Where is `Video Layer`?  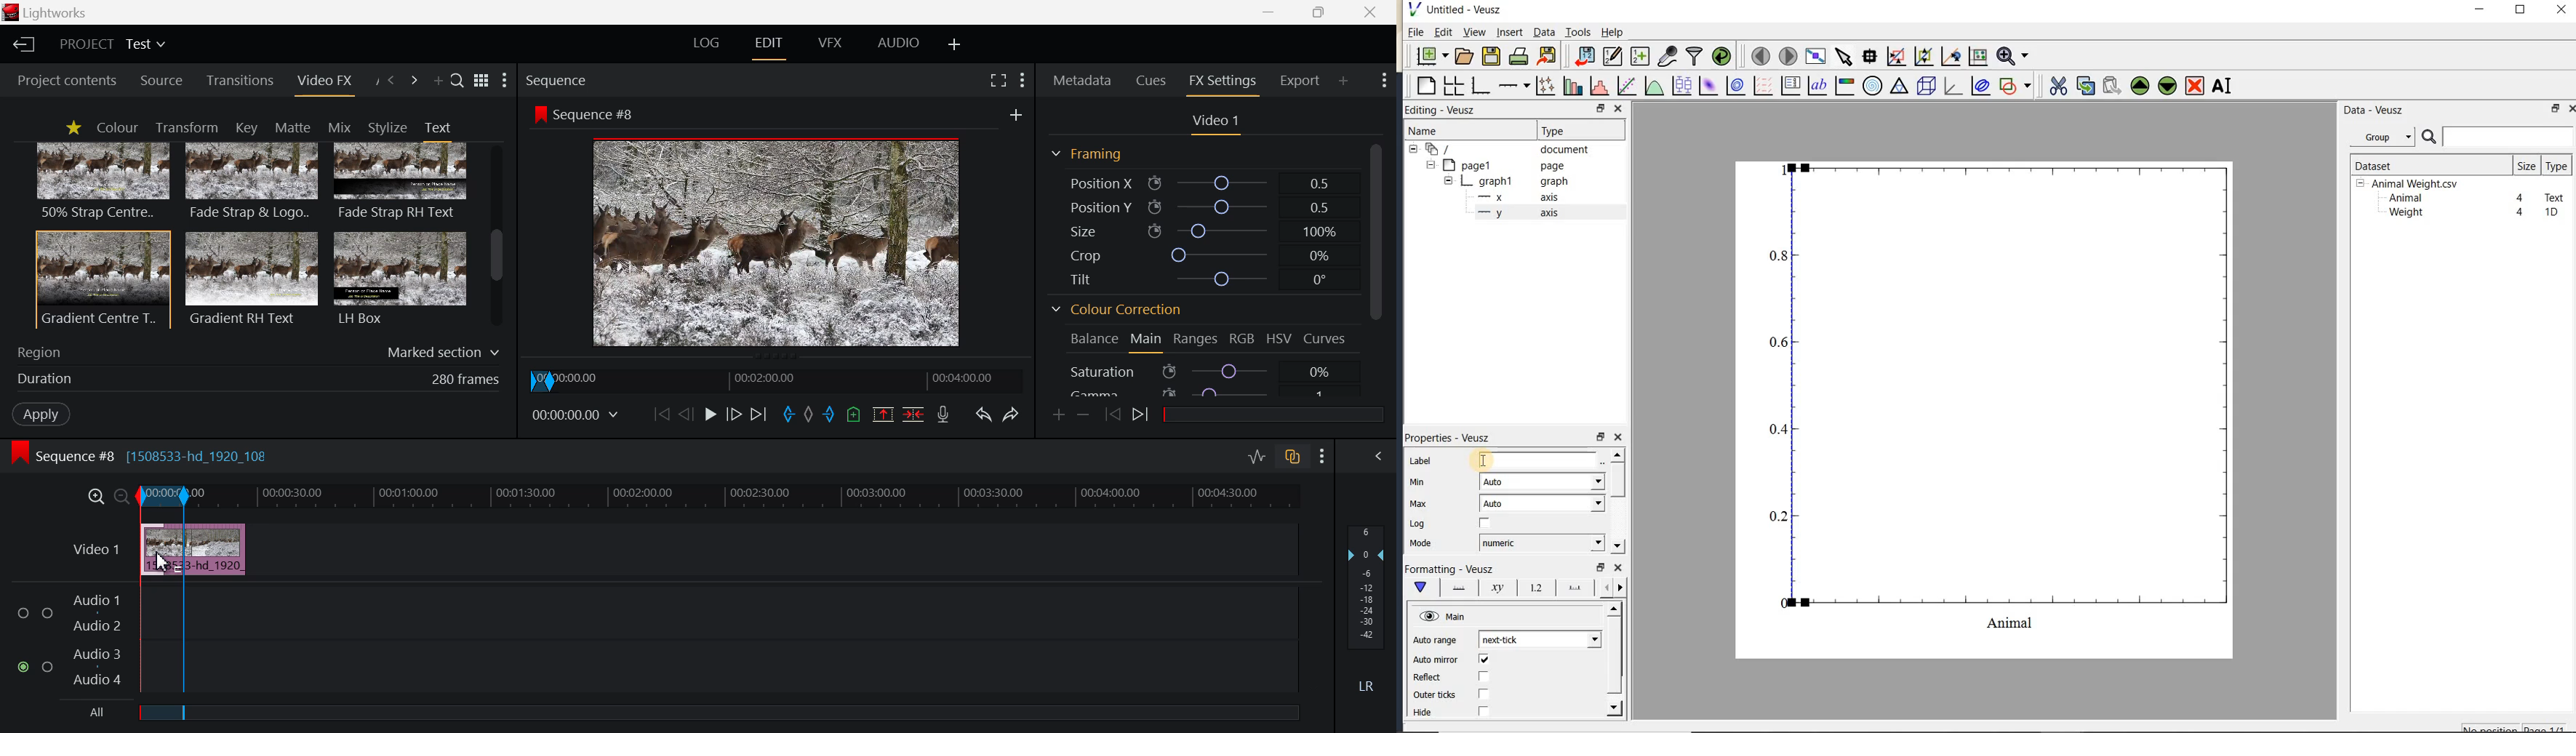 Video Layer is located at coordinates (95, 547).